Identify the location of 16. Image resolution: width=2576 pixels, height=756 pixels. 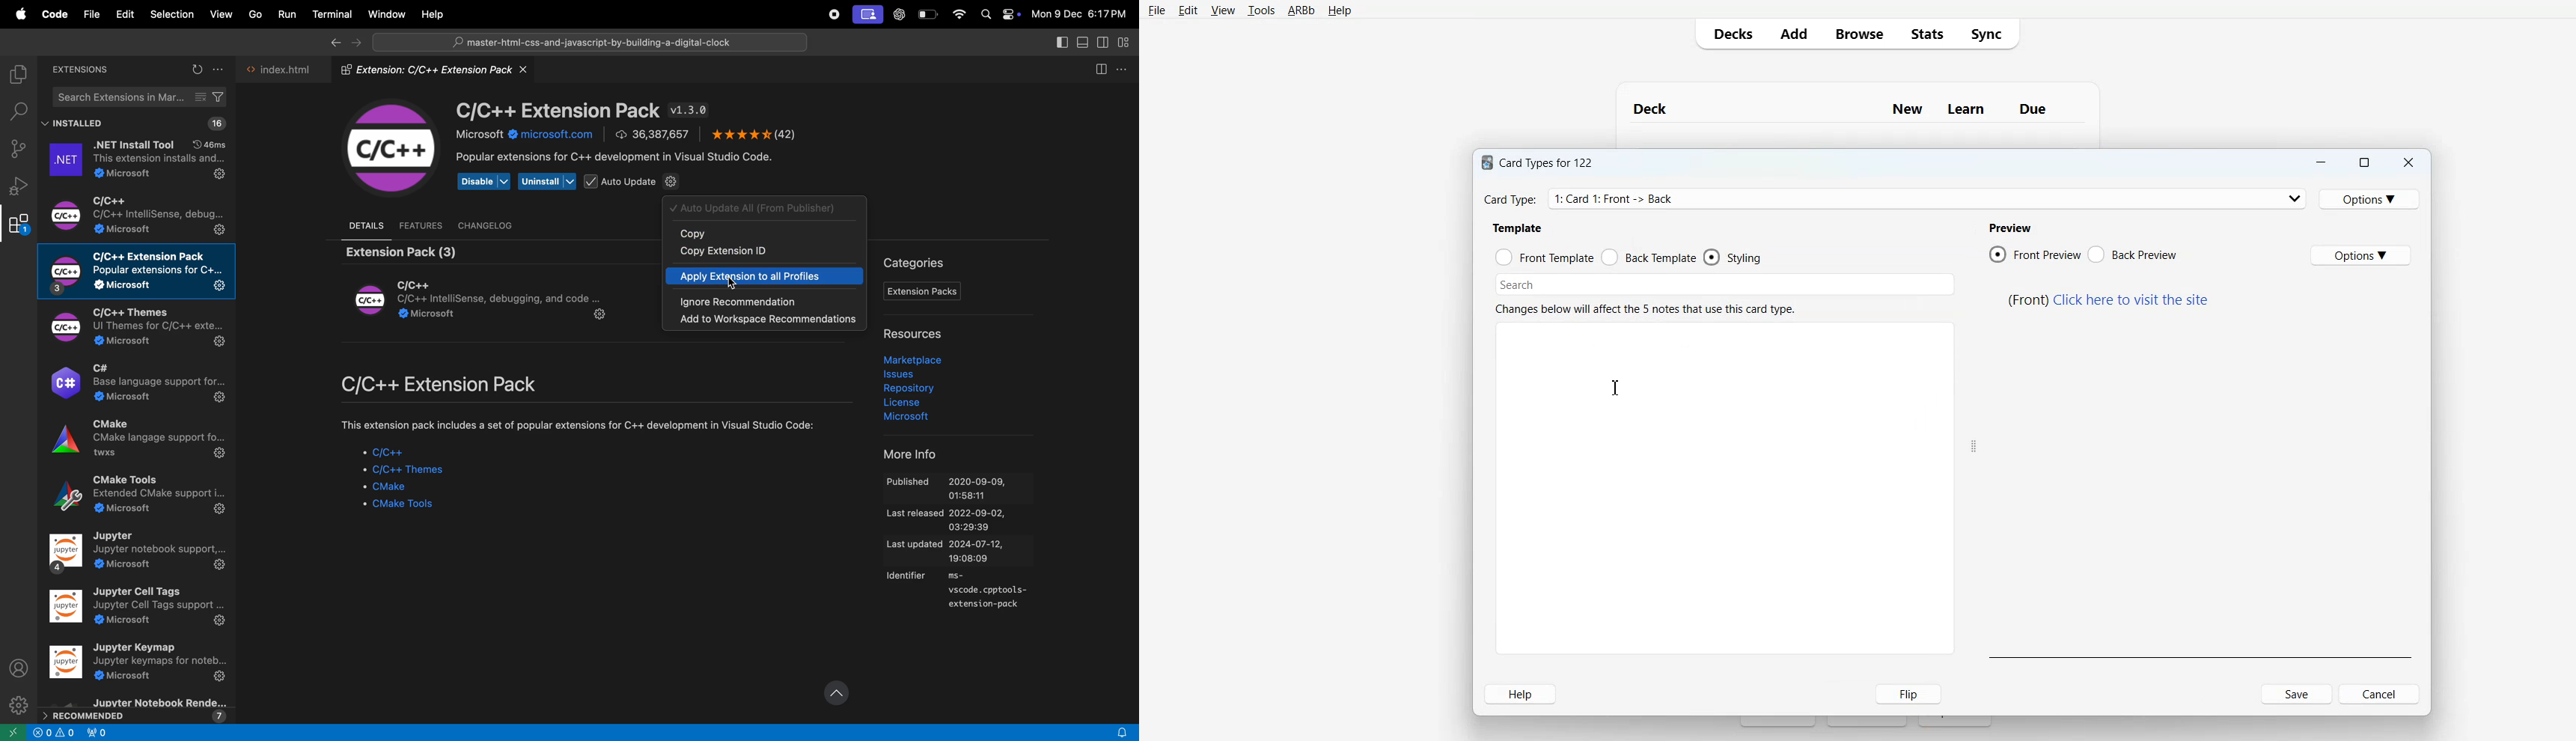
(214, 124).